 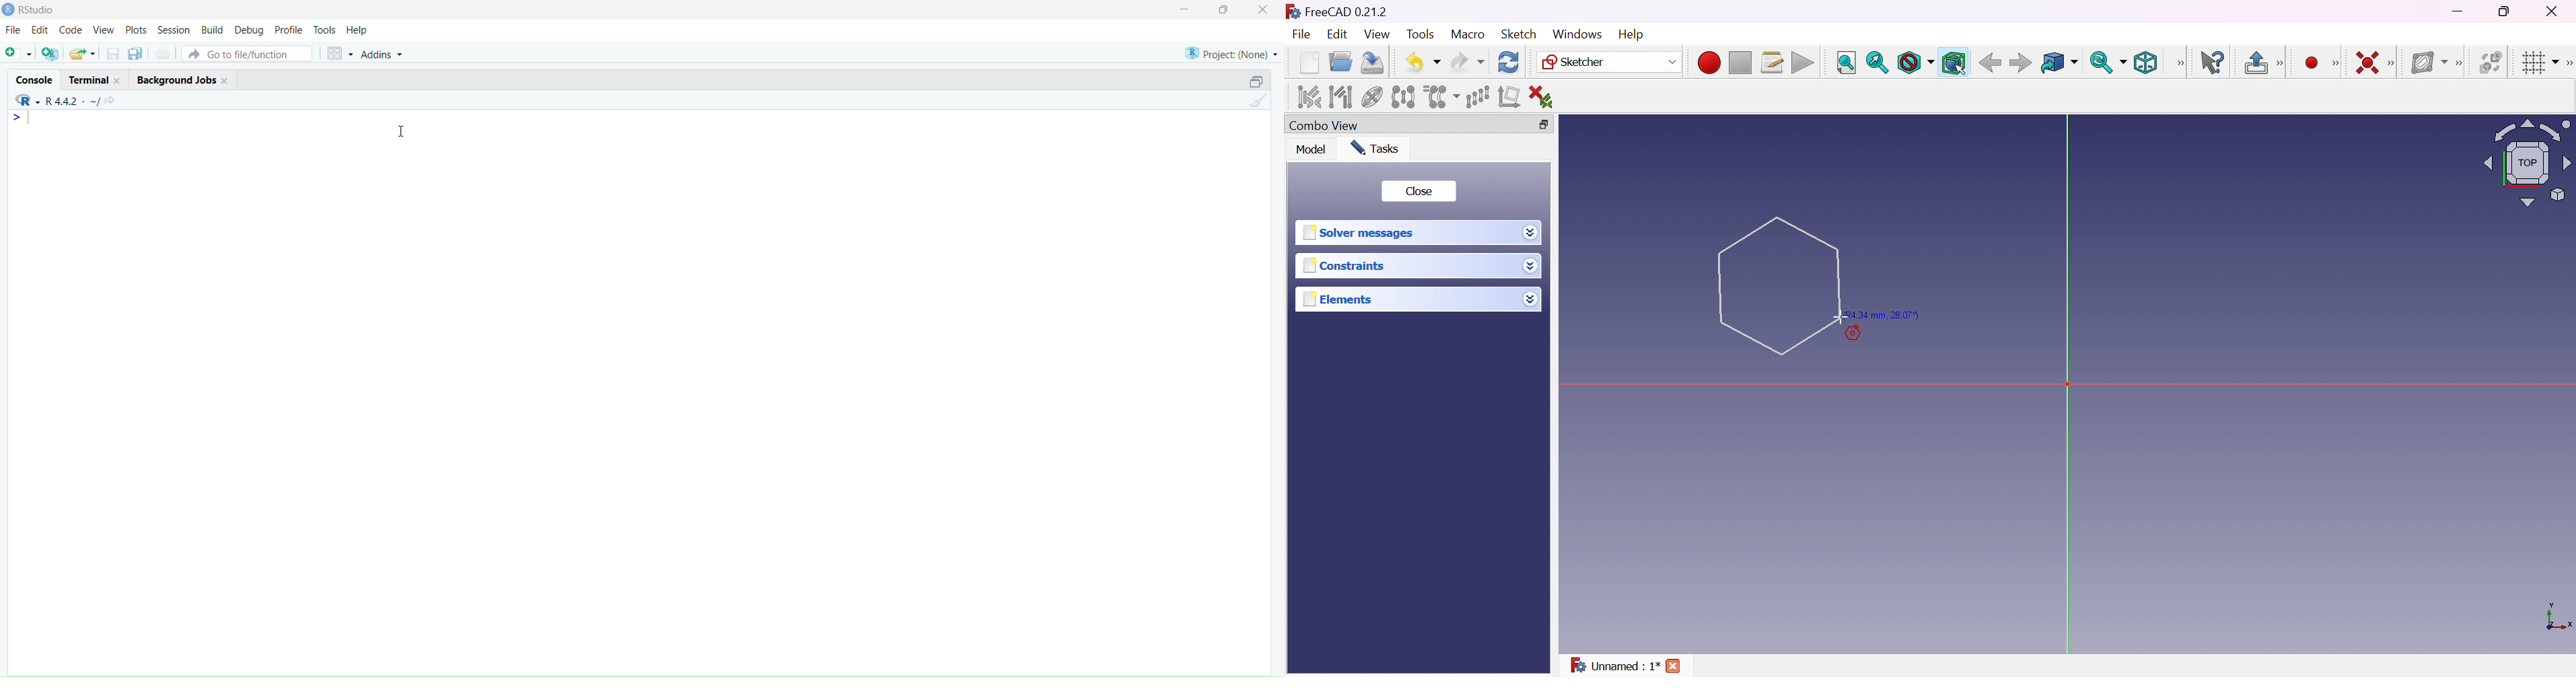 What do you see at coordinates (2180, 63) in the screenshot?
I see `[View]` at bounding box center [2180, 63].